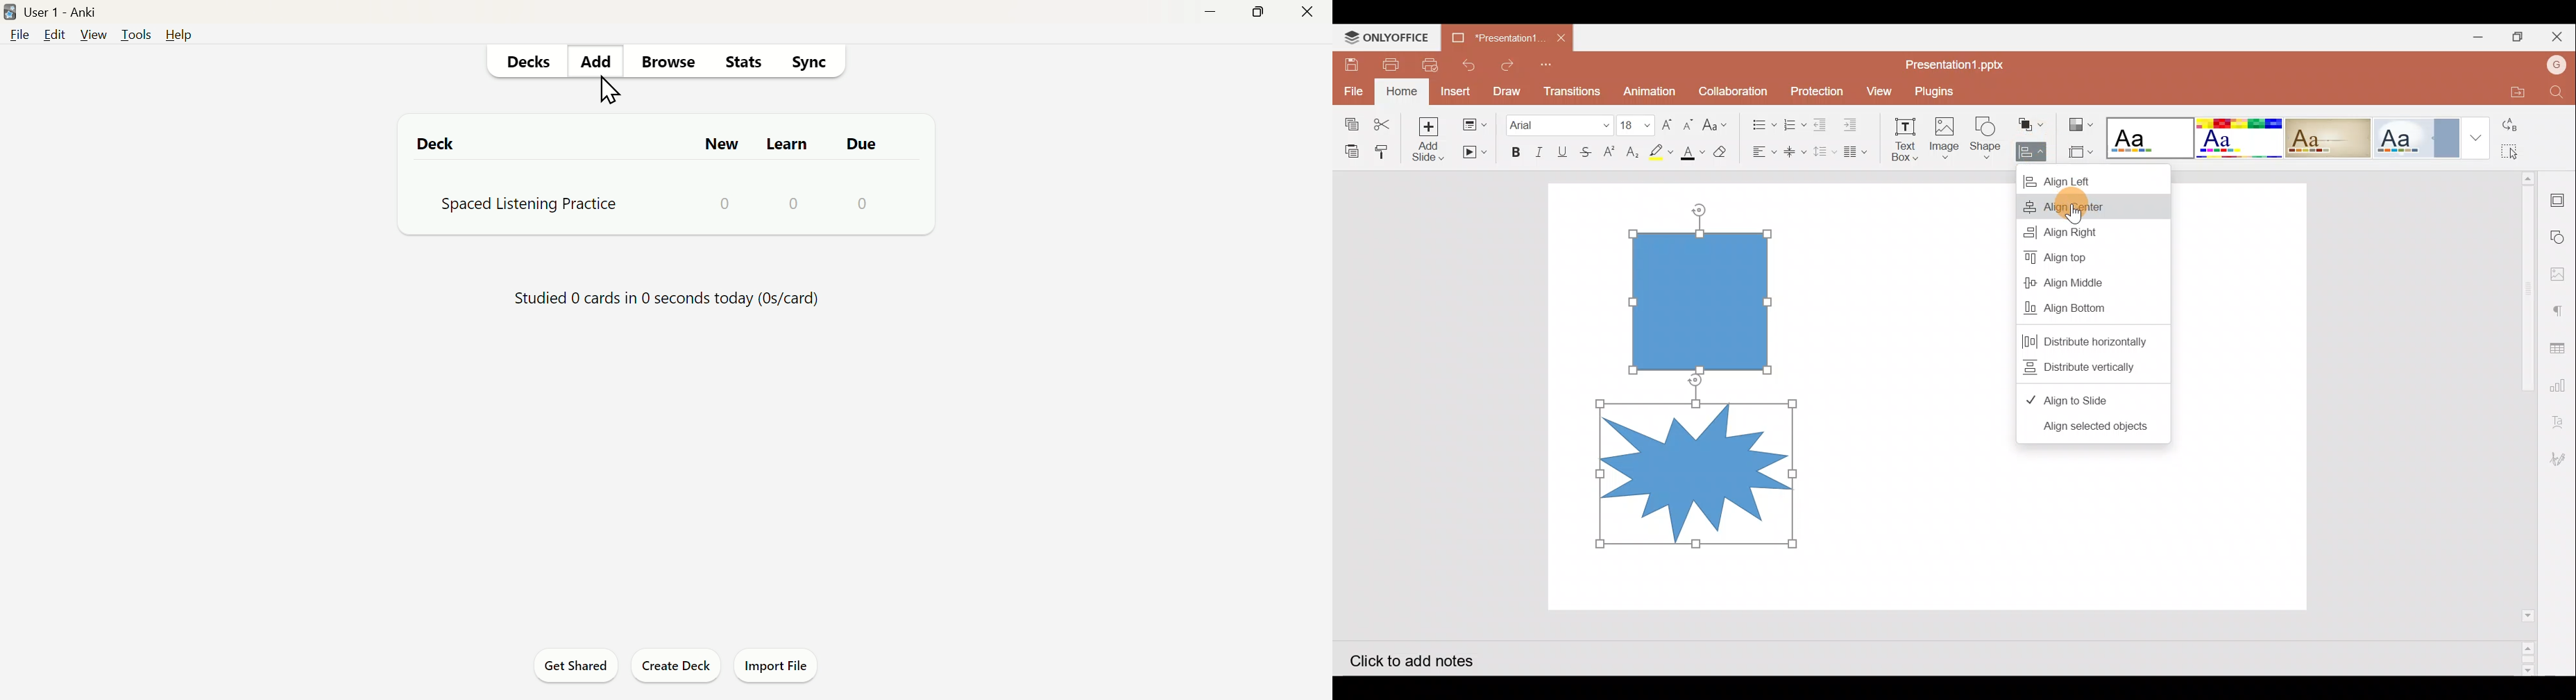 The width and height of the screenshot is (2576, 700). What do you see at coordinates (2560, 234) in the screenshot?
I see `Shapes settings` at bounding box center [2560, 234].